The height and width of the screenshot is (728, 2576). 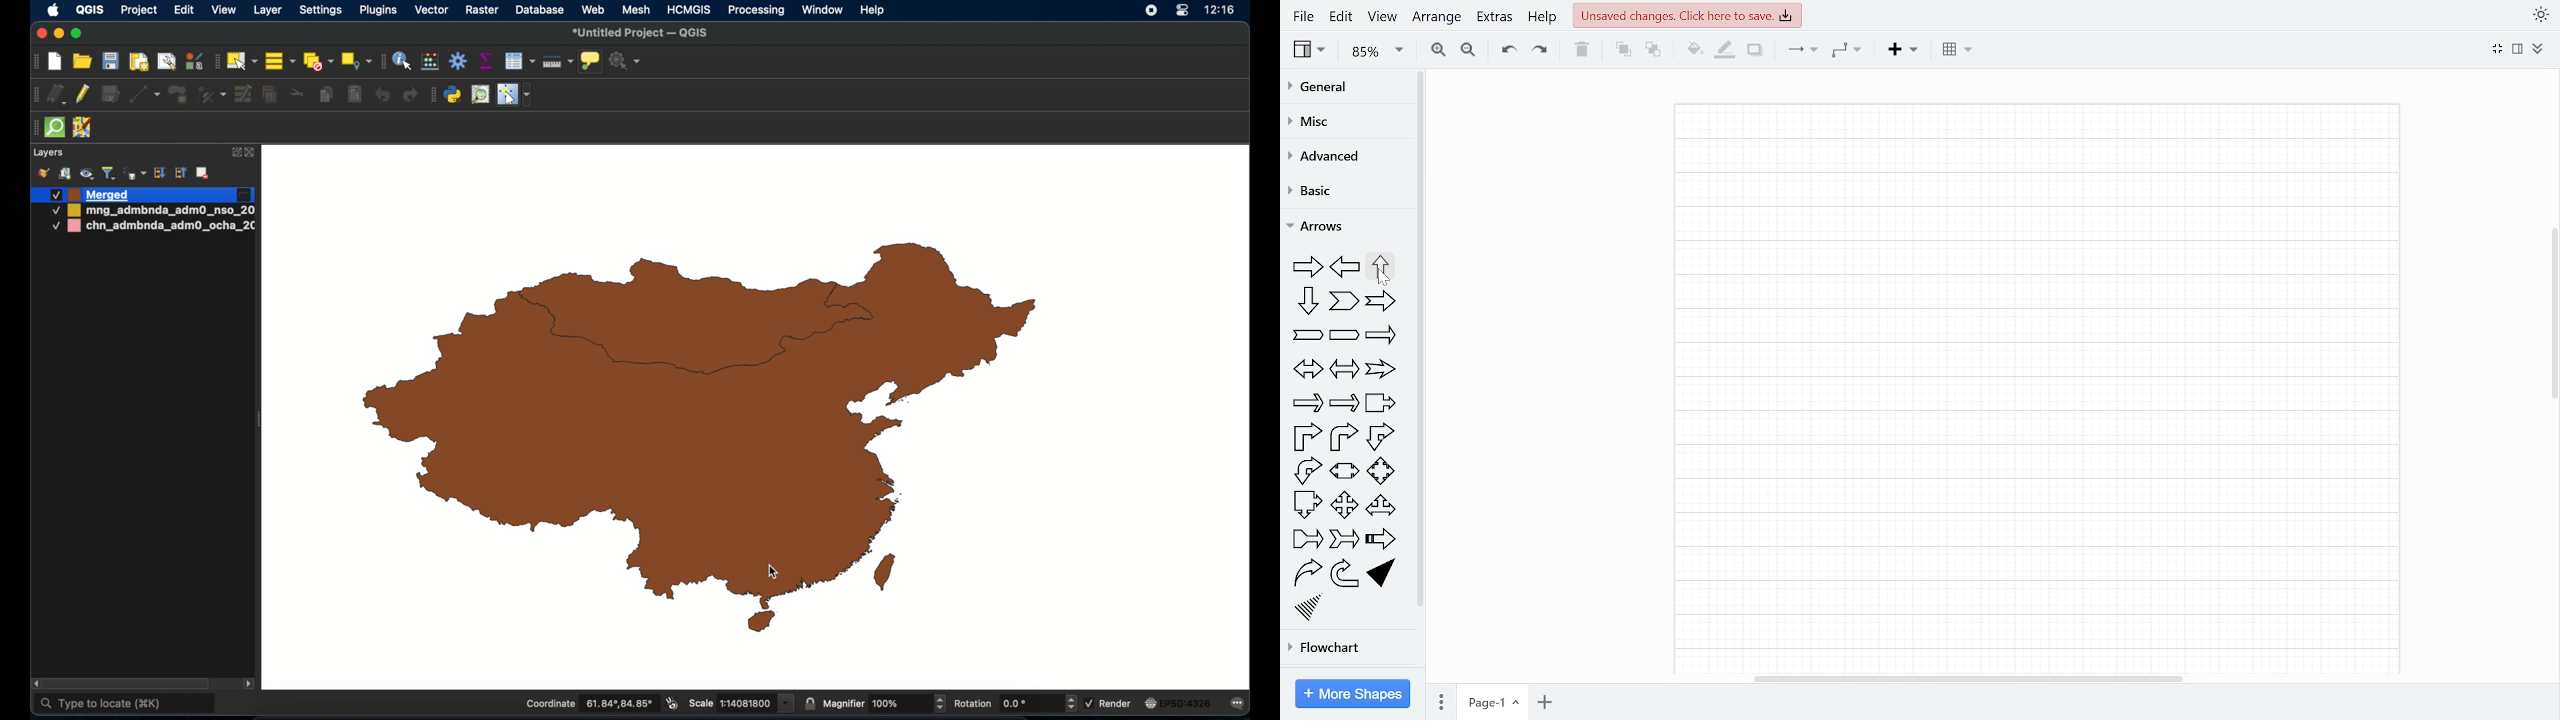 I want to click on database, so click(x=540, y=11).